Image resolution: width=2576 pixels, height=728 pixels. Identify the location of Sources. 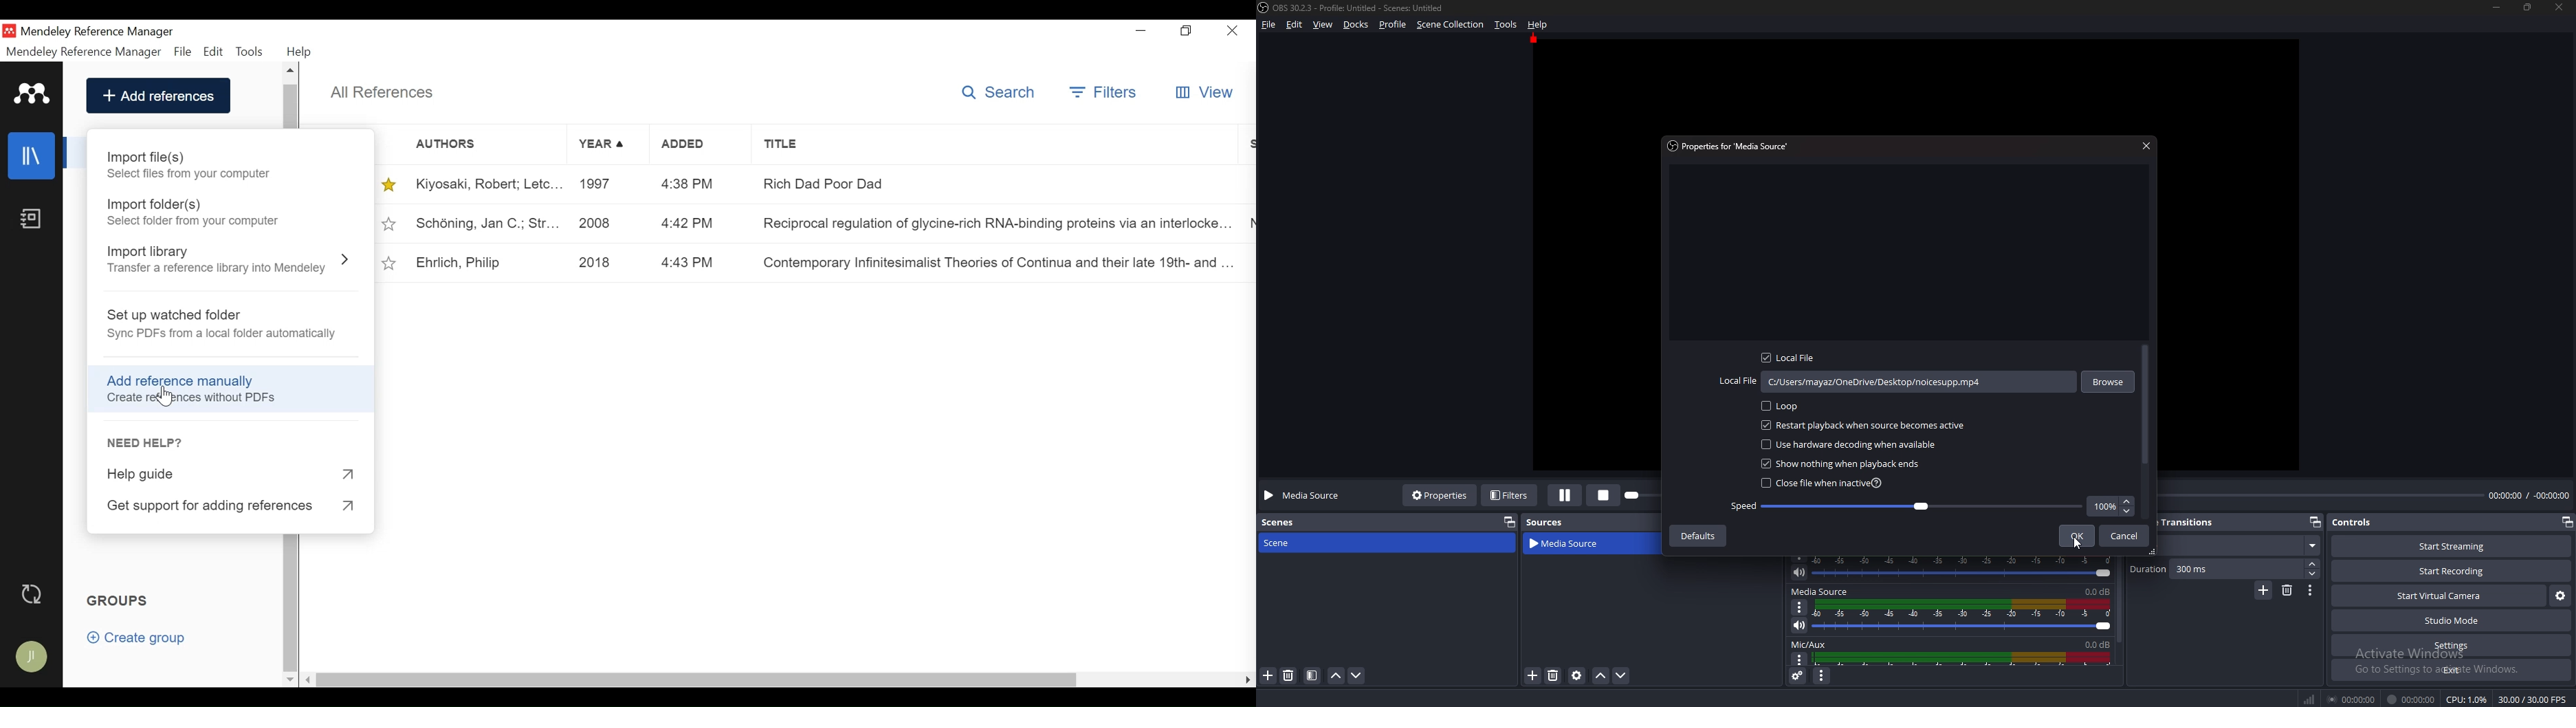
(1545, 522).